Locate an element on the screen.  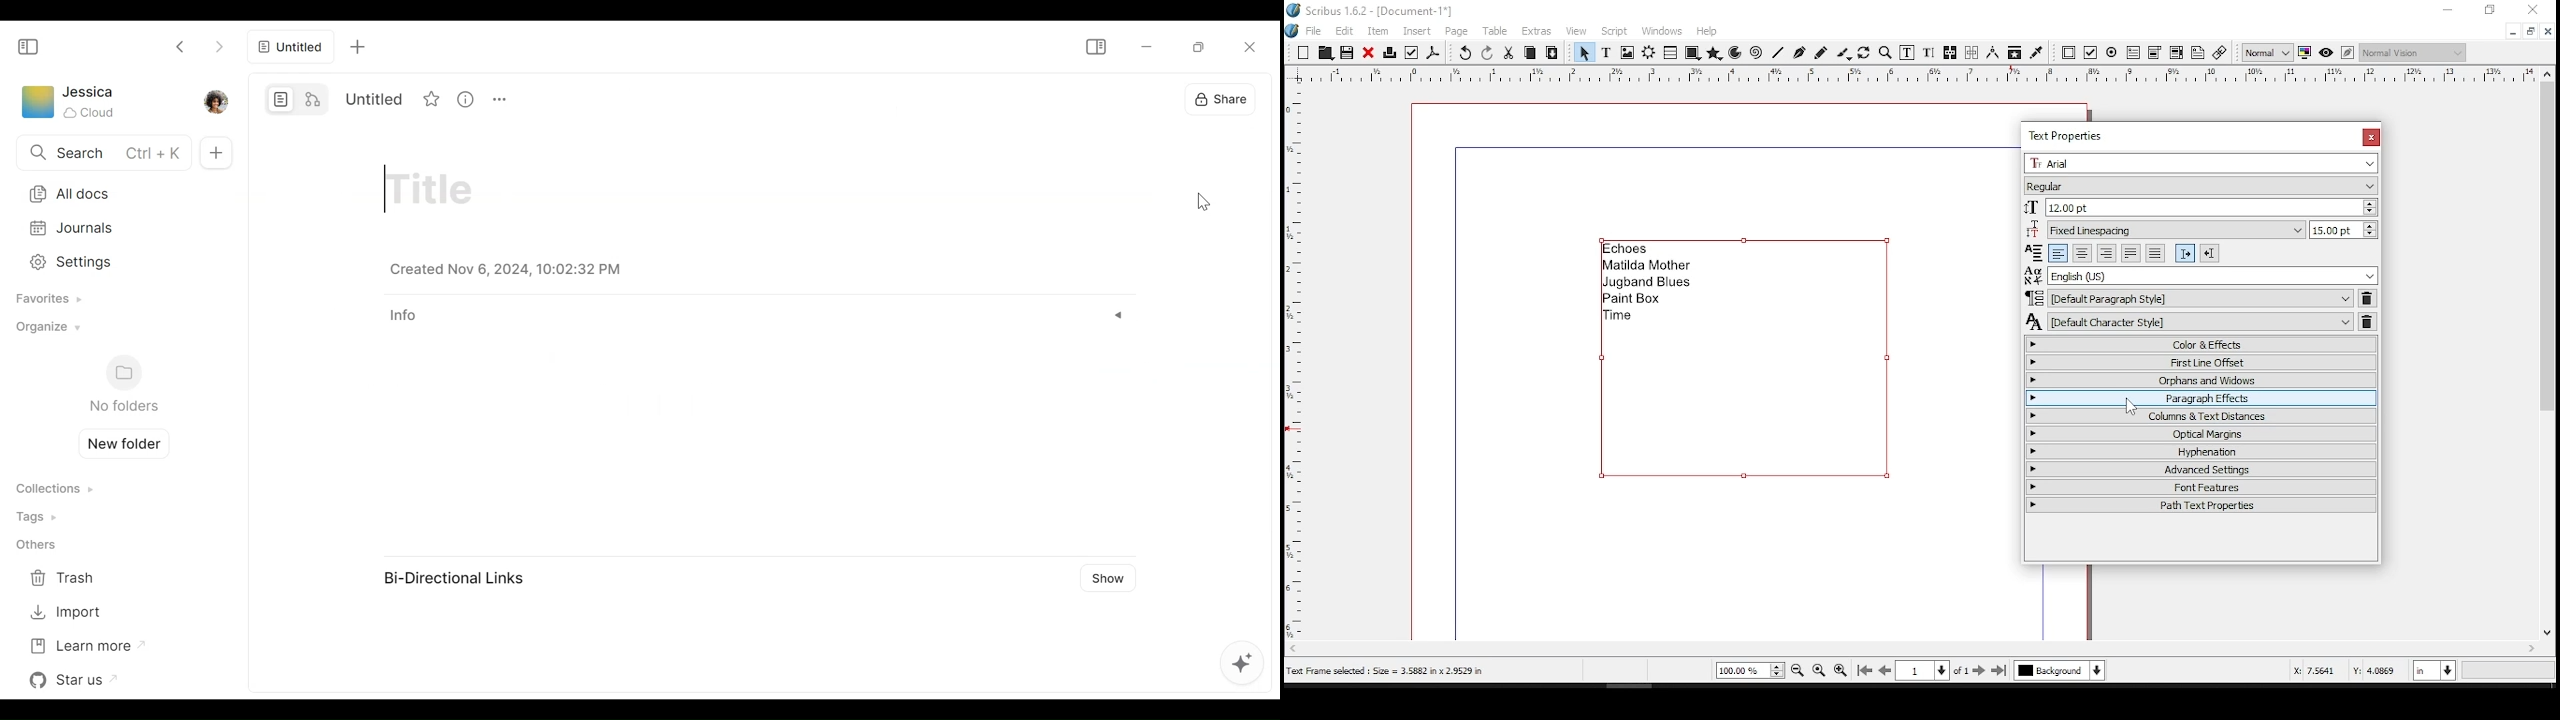
Create new folder is located at coordinates (119, 442).